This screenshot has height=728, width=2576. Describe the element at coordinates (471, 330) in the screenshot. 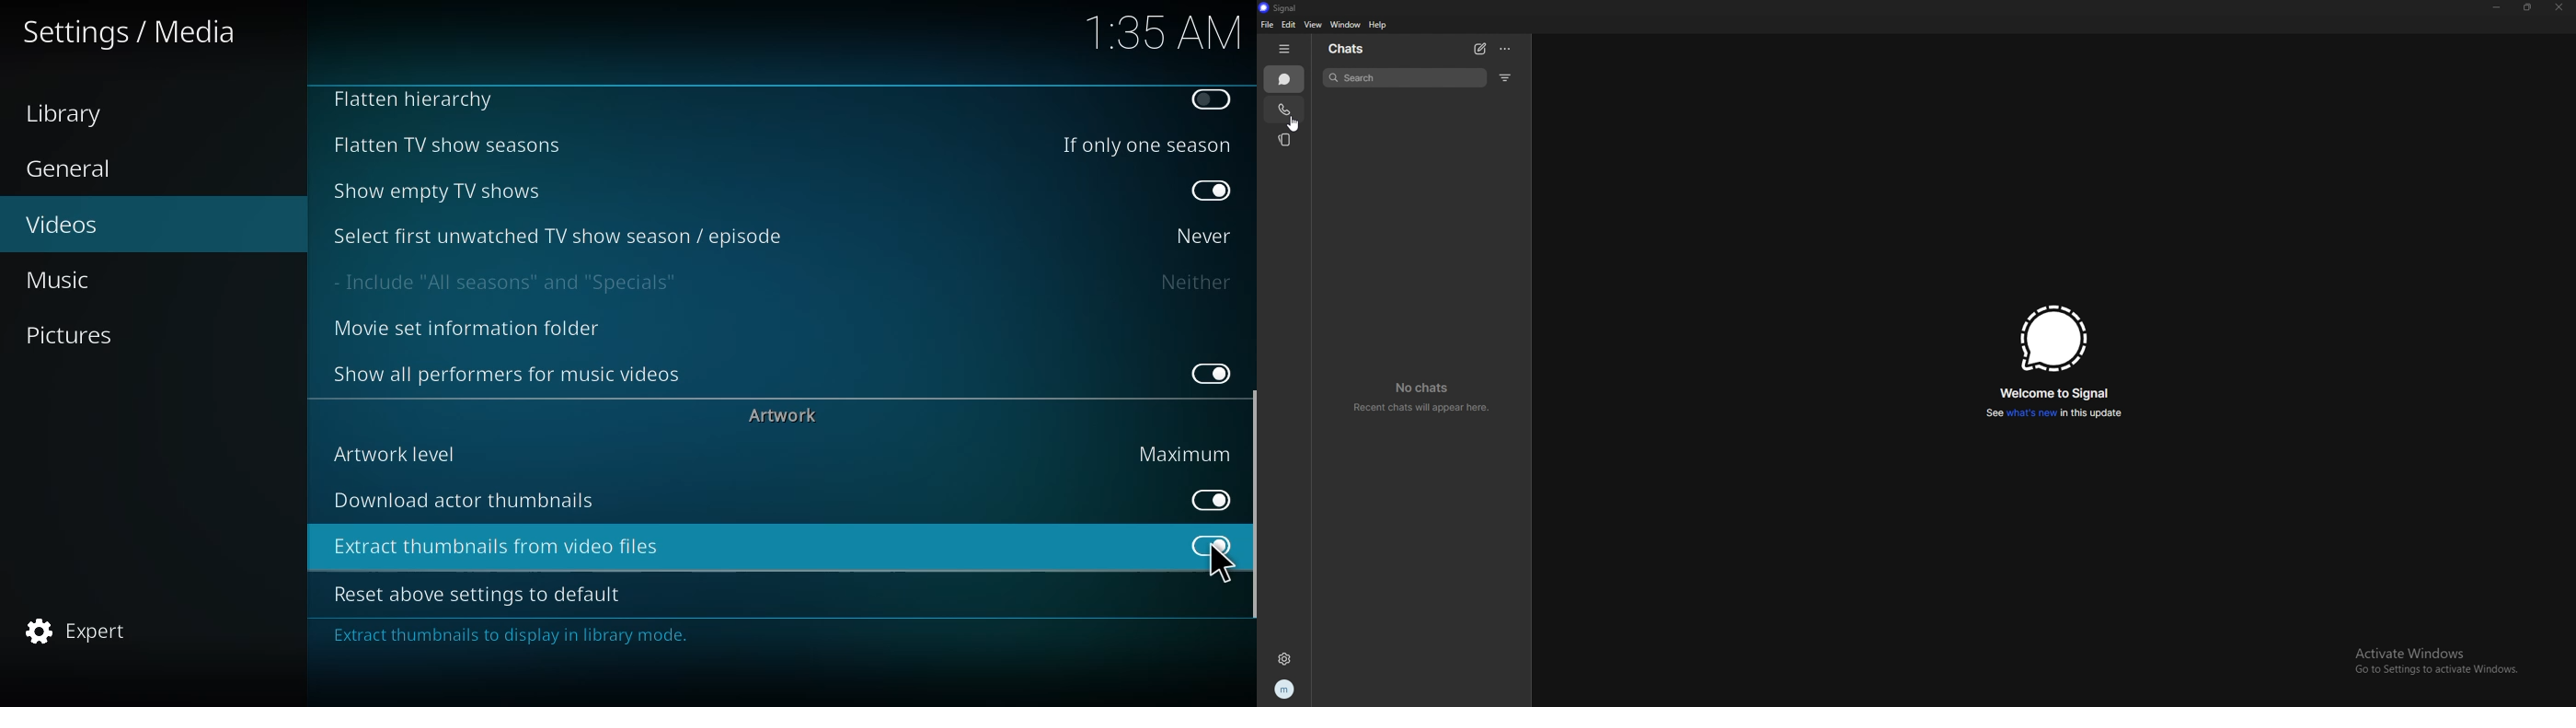

I see `movie set info` at that location.